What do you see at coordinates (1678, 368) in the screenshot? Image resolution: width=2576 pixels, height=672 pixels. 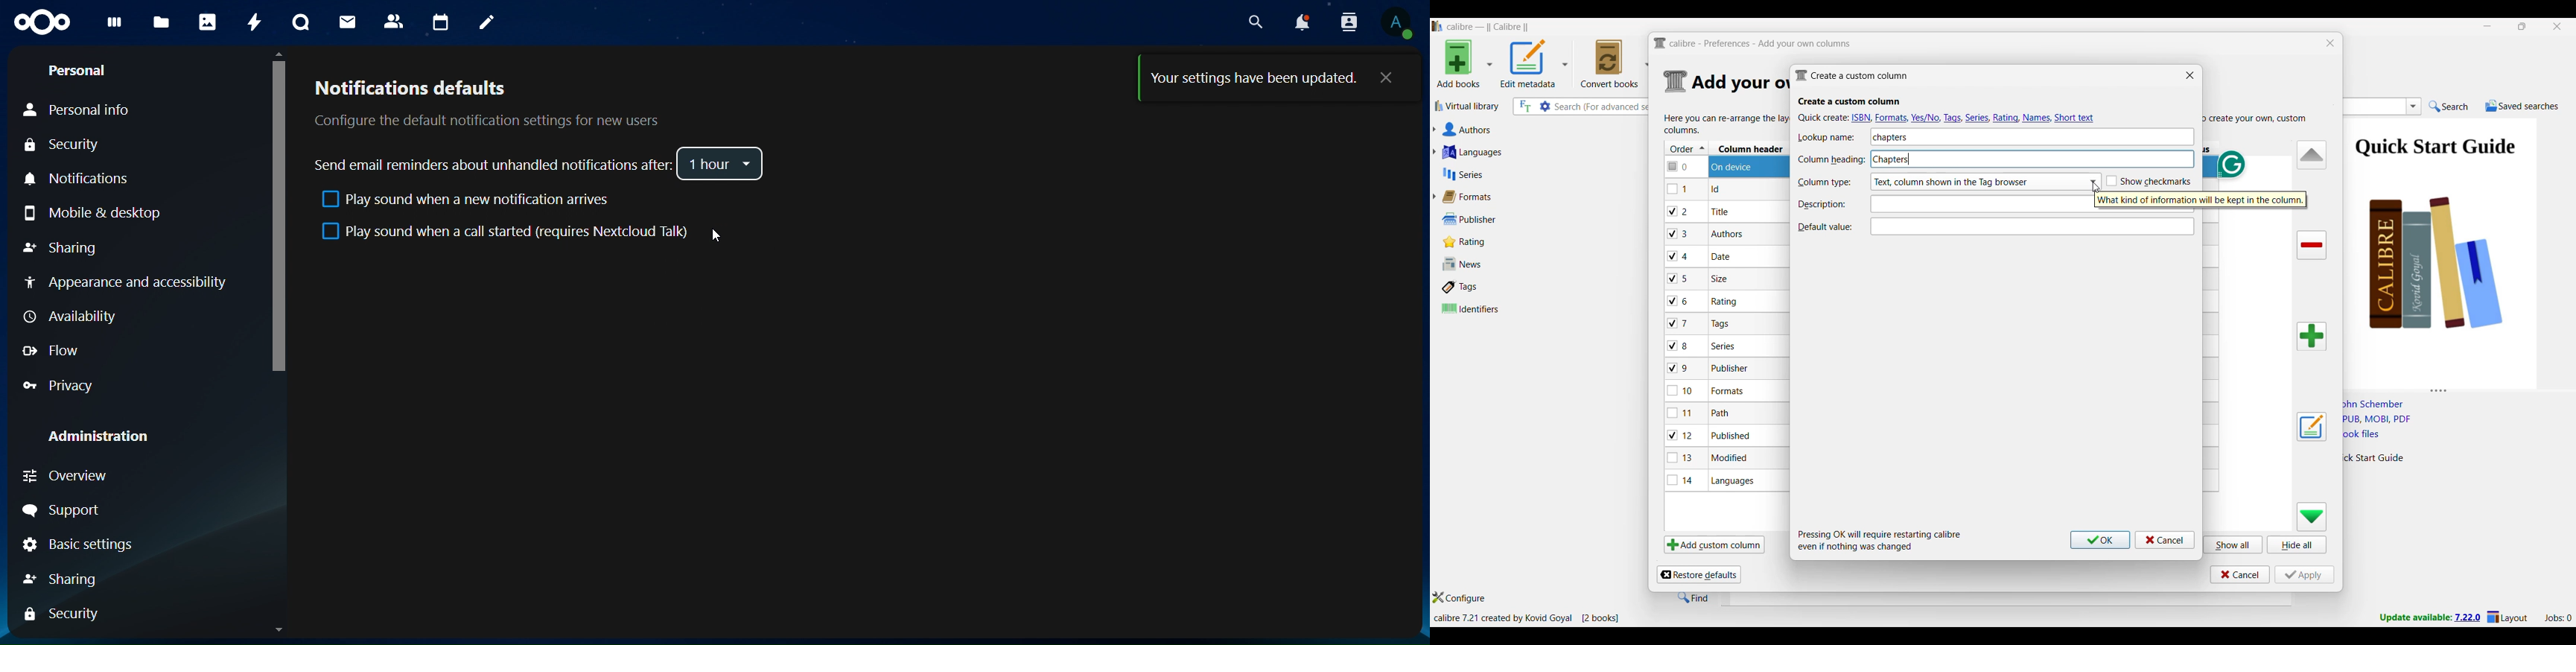 I see `checkbox - 9` at bounding box center [1678, 368].